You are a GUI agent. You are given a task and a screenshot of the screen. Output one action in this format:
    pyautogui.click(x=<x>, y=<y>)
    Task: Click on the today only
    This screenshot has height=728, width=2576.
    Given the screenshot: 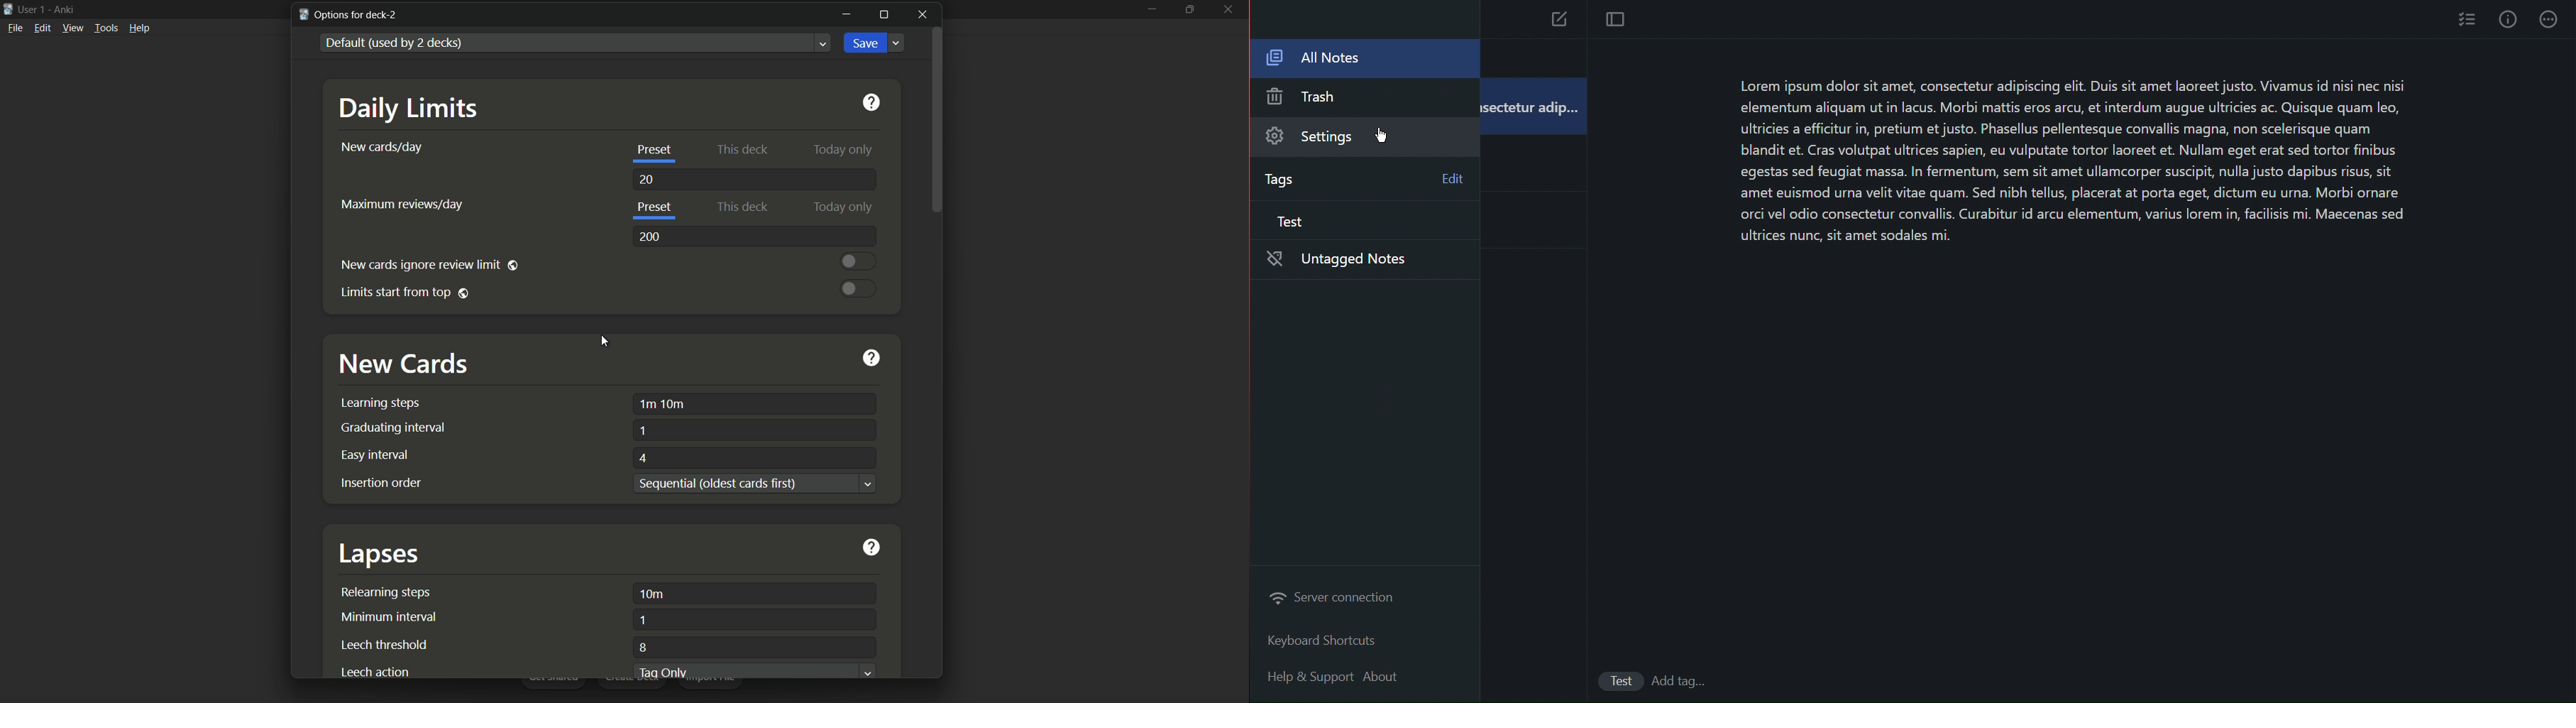 What is the action you would take?
    pyautogui.click(x=840, y=149)
    